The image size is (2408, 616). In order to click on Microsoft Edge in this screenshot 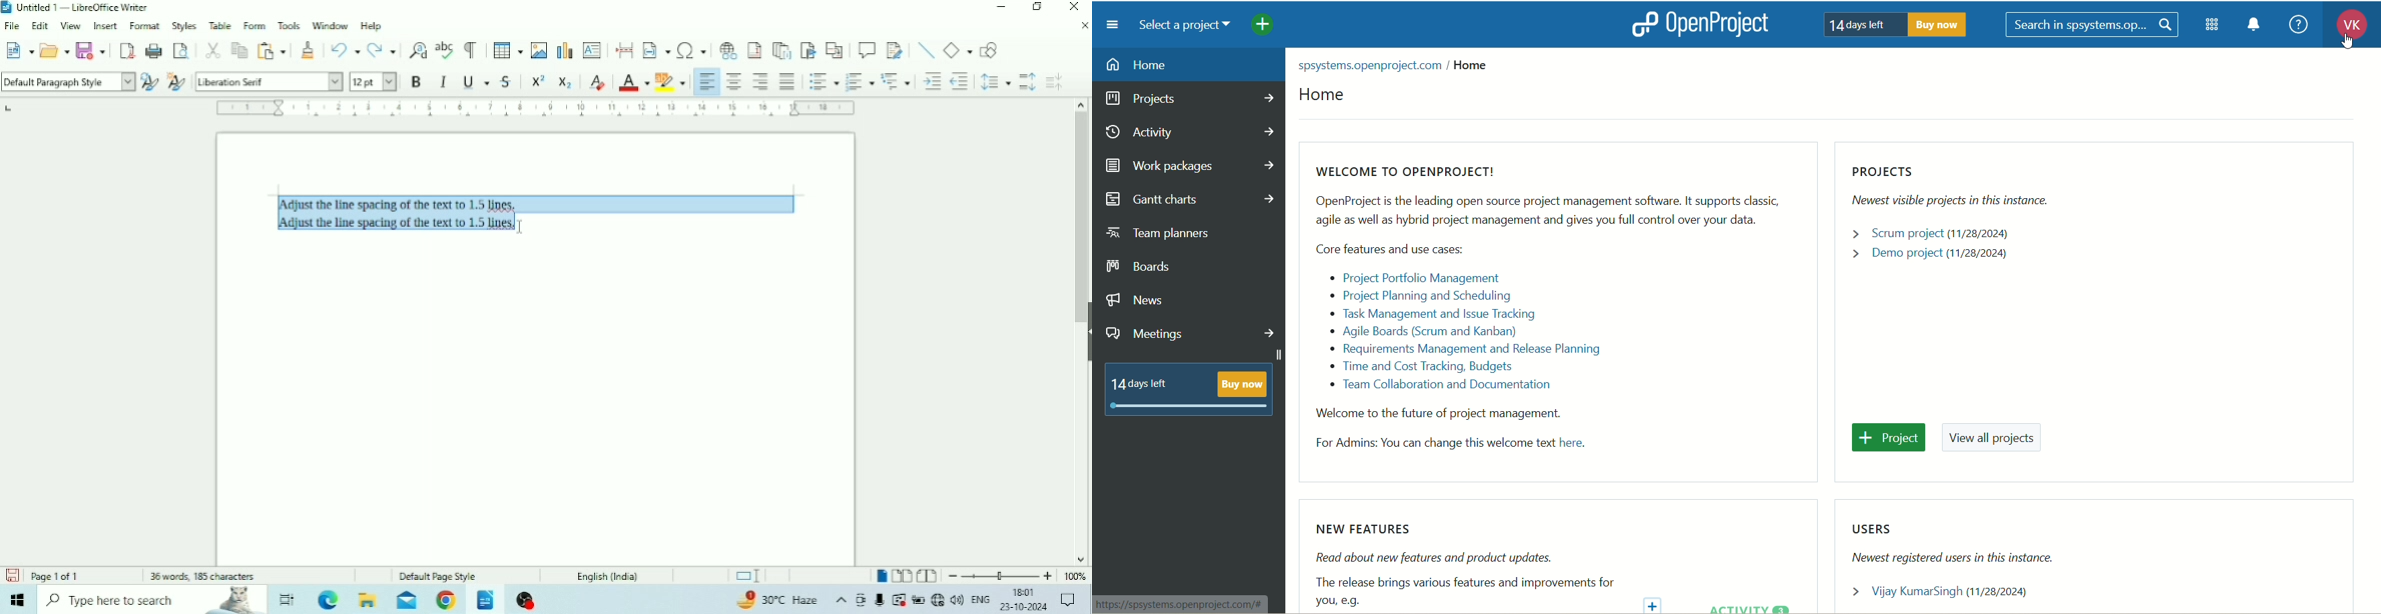, I will do `click(328, 600)`.